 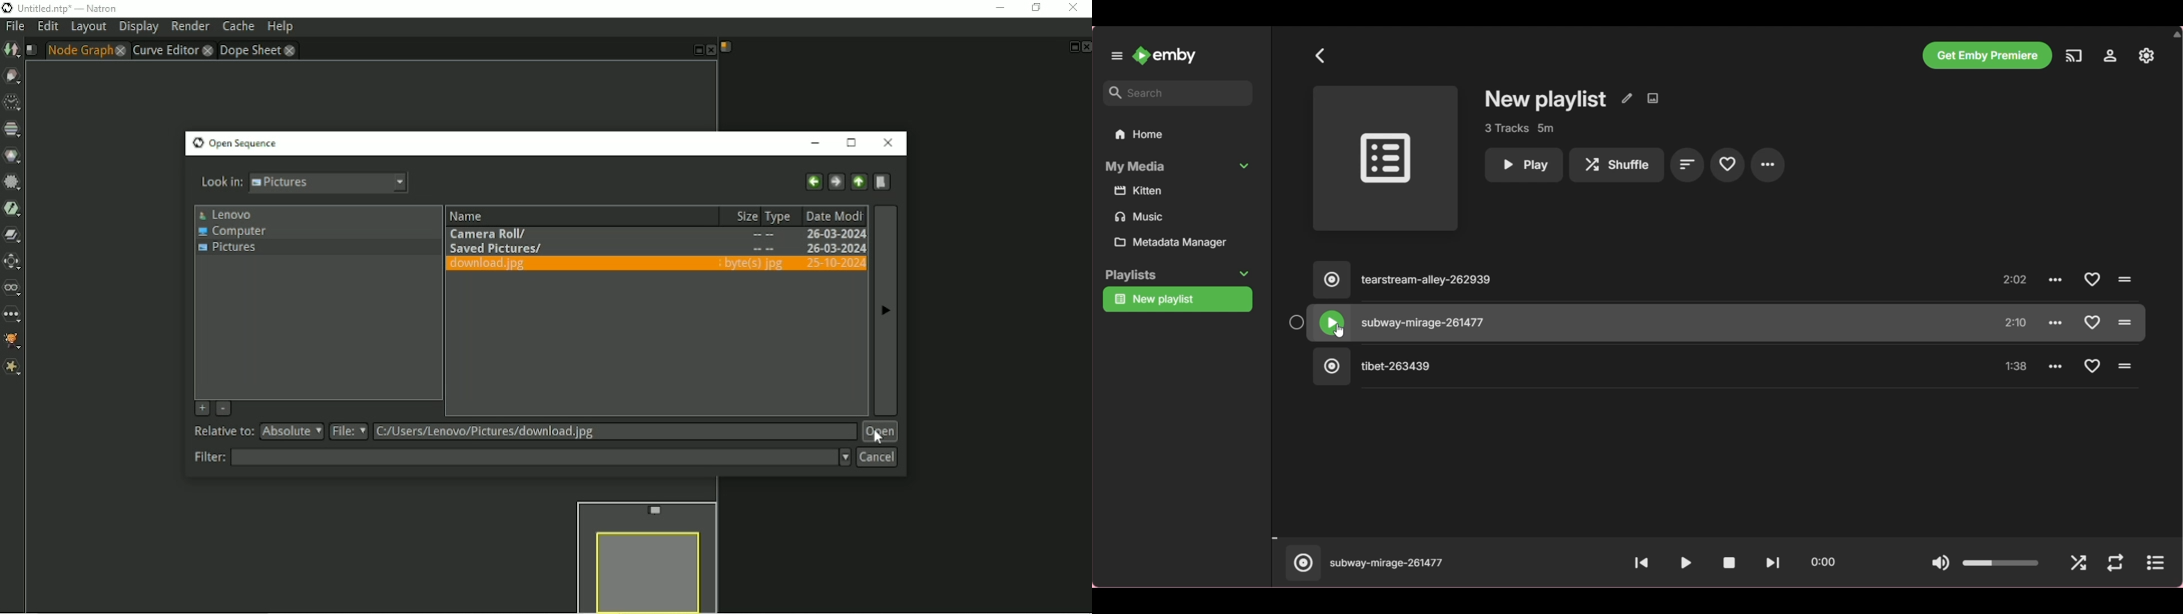 What do you see at coordinates (2056, 365) in the screenshot?
I see `Click to see more options for  song` at bounding box center [2056, 365].